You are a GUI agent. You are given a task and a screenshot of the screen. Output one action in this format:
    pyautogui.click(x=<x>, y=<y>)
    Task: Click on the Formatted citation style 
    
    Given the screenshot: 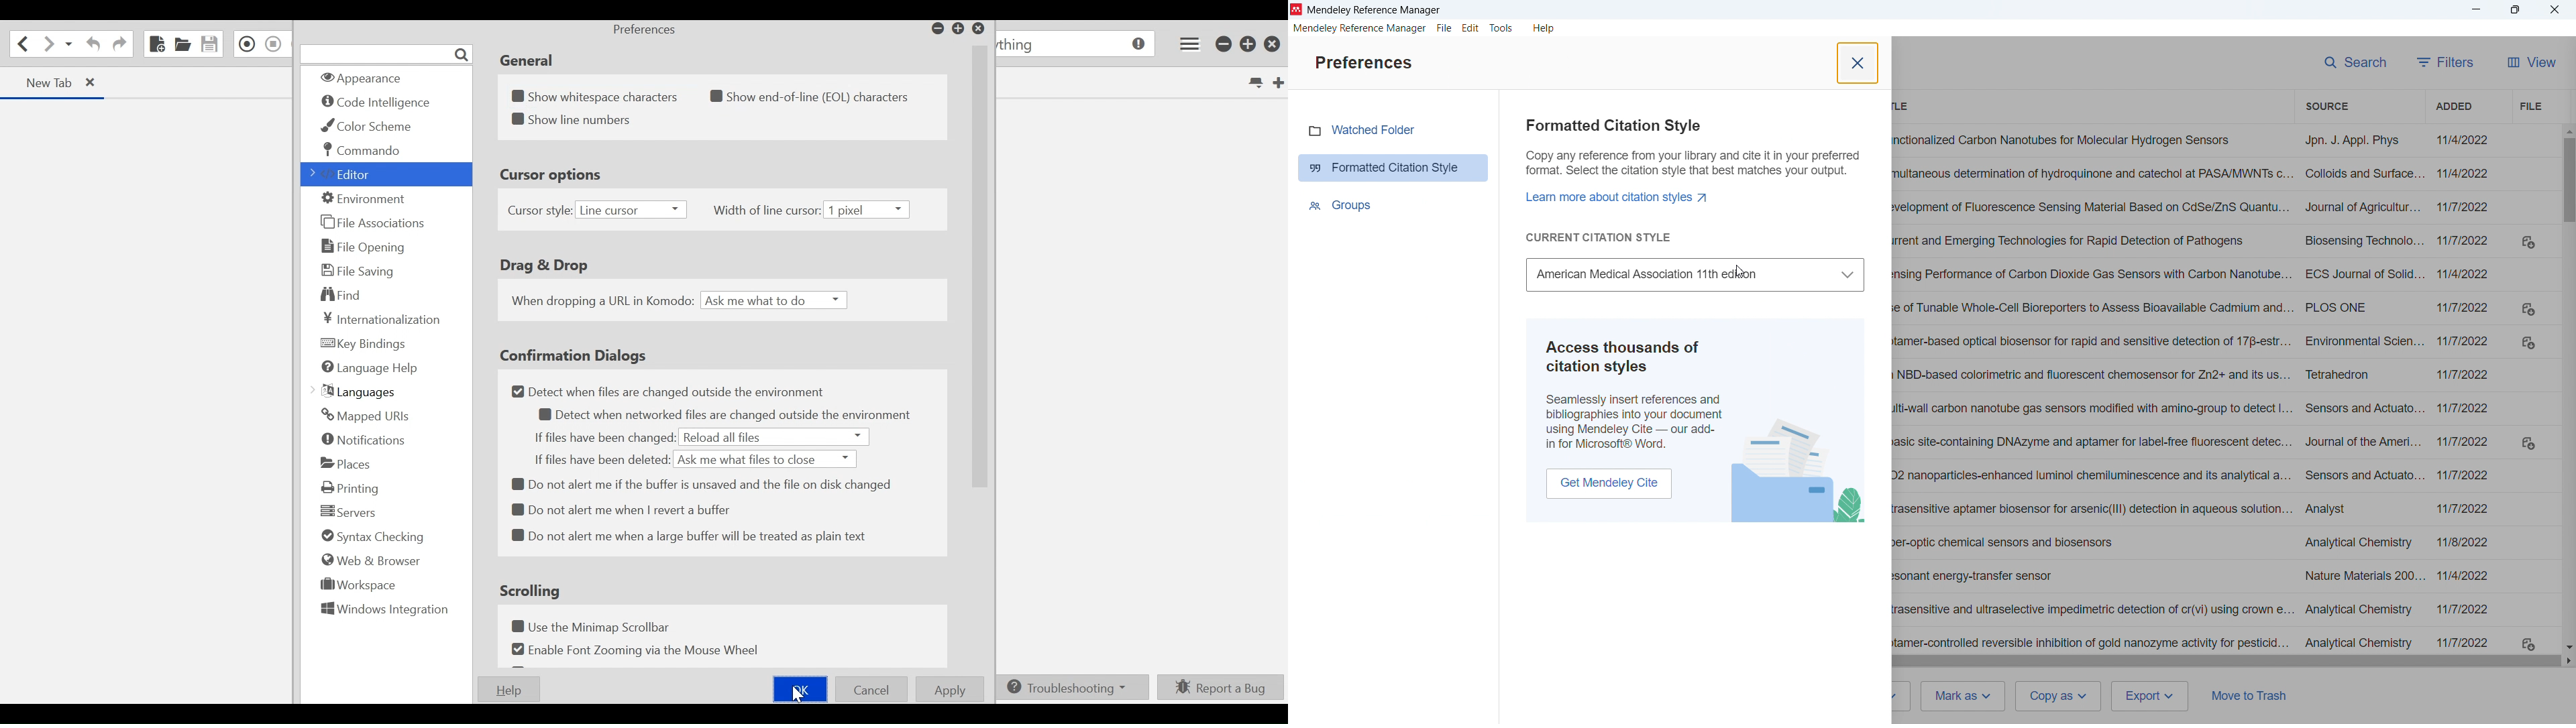 What is the action you would take?
    pyautogui.click(x=1395, y=168)
    